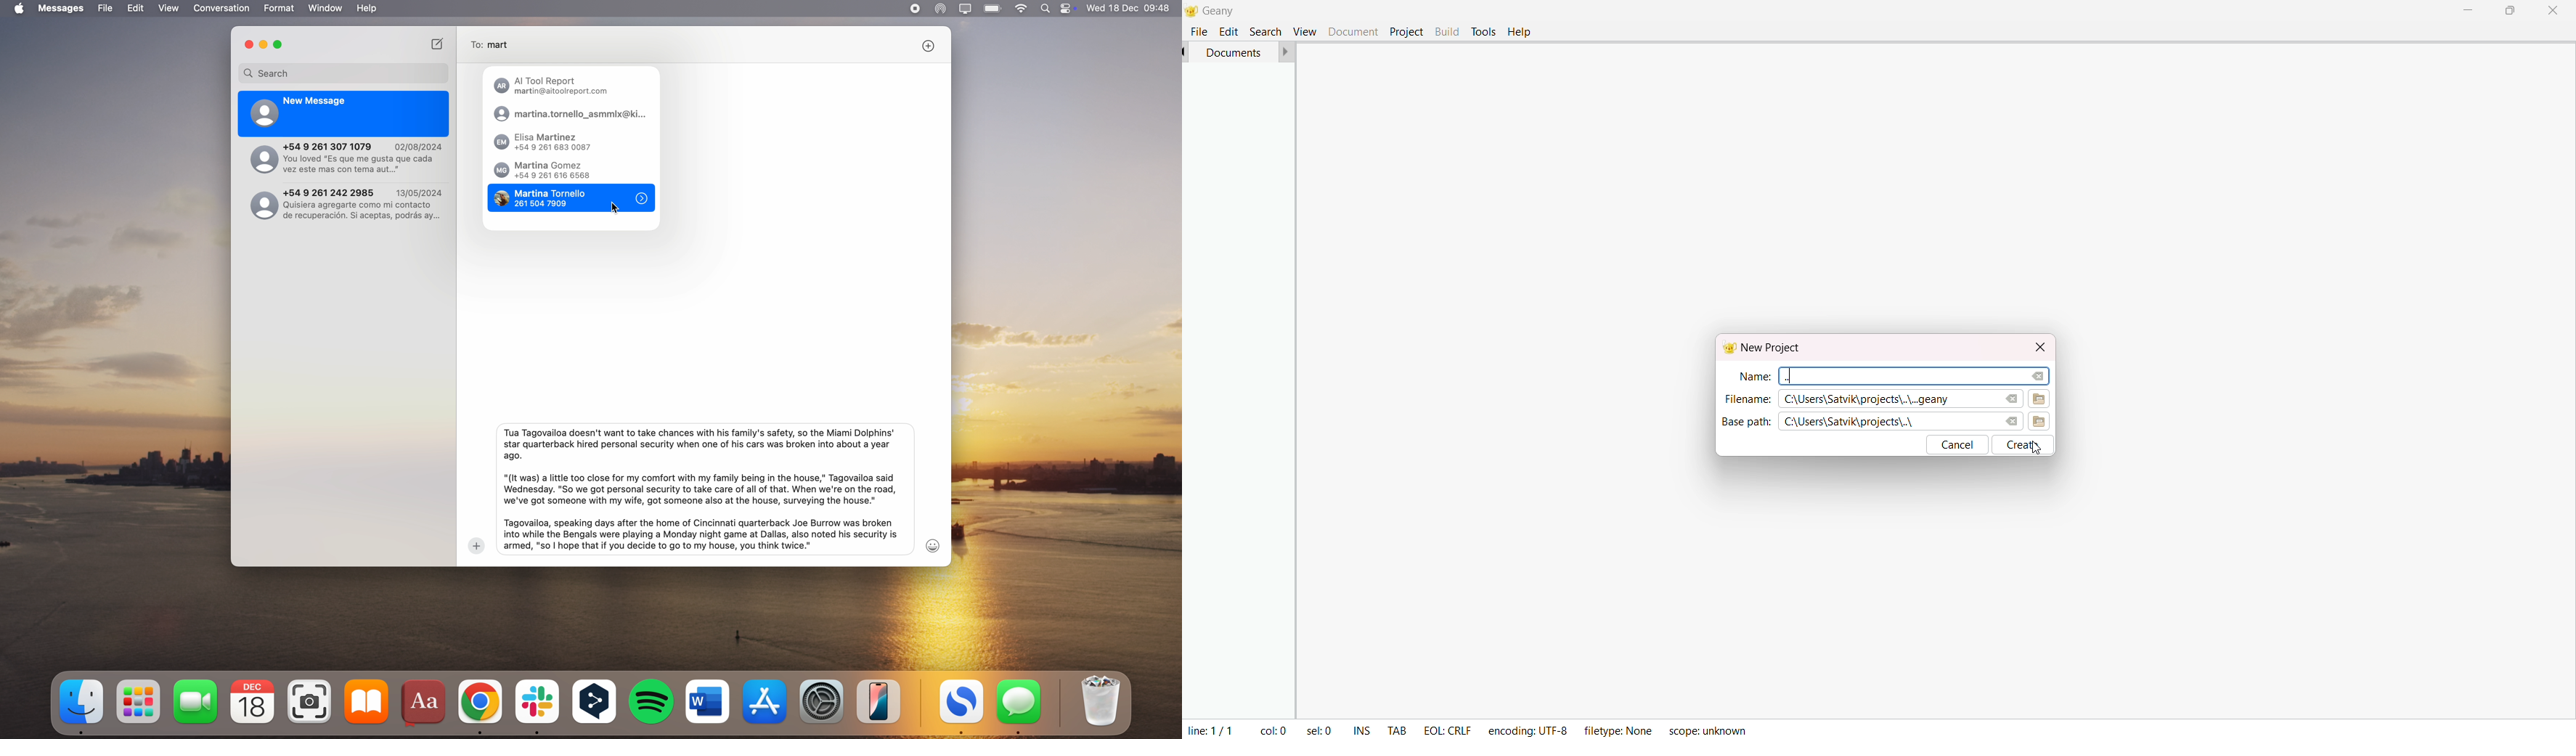 This screenshot has height=756, width=2576. Describe the element at coordinates (1856, 423) in the screenshot. I see `C:\Users\Satvik\projects\..\` at that location.